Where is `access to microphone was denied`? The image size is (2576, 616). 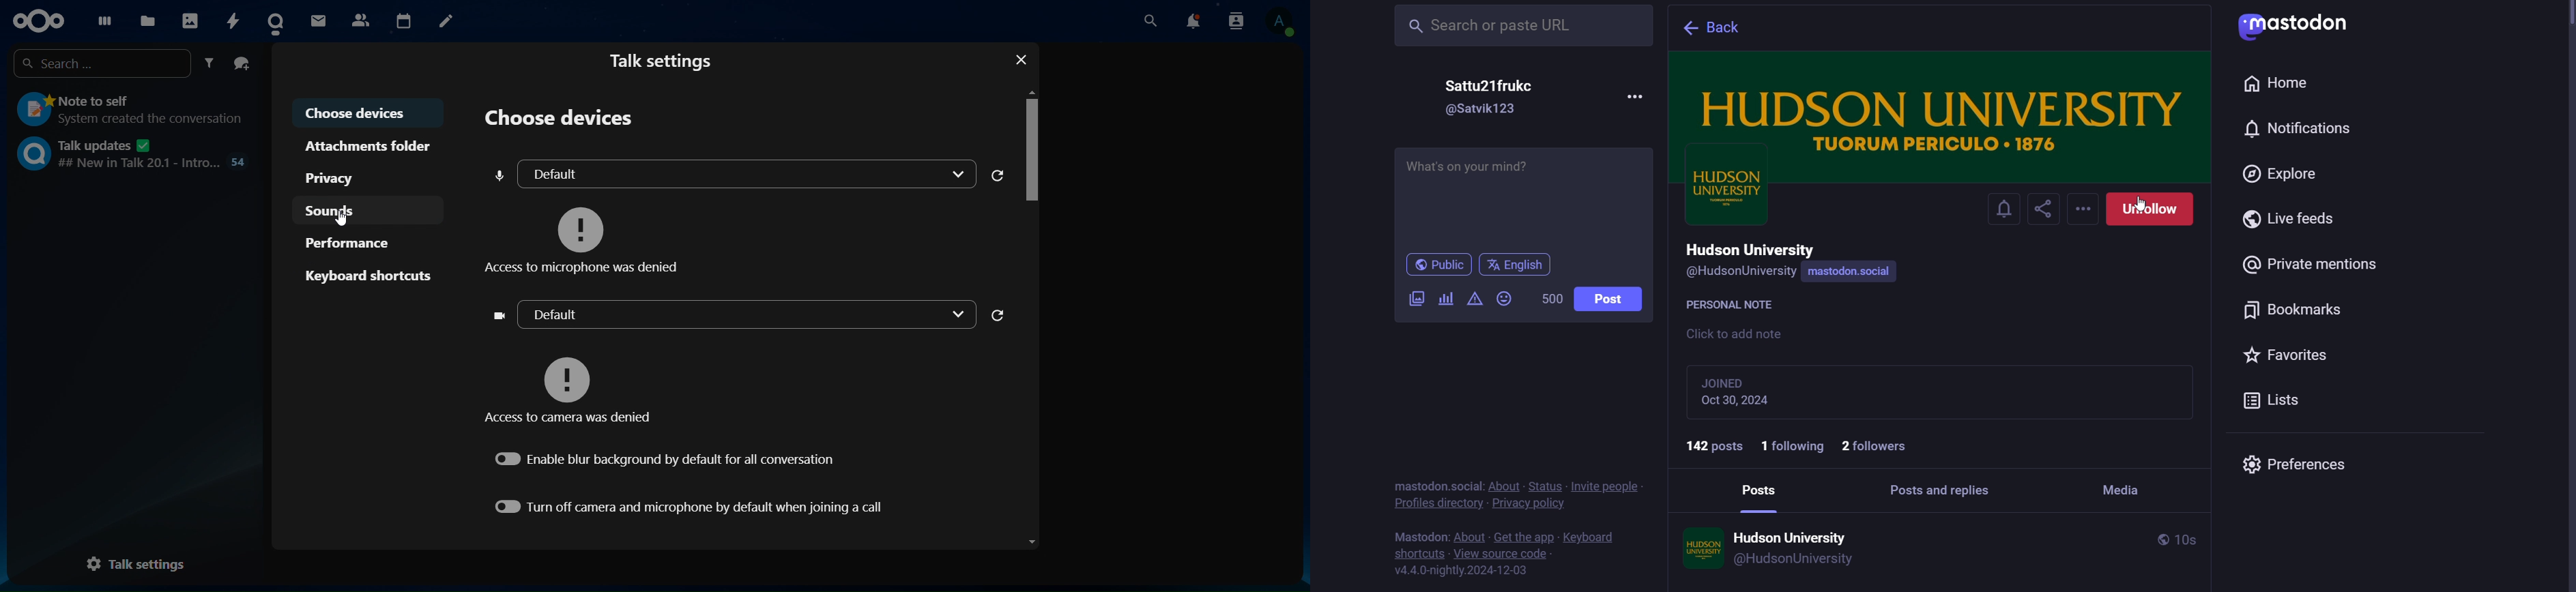
access to microphone was denied is located at coordinates (583, 236).